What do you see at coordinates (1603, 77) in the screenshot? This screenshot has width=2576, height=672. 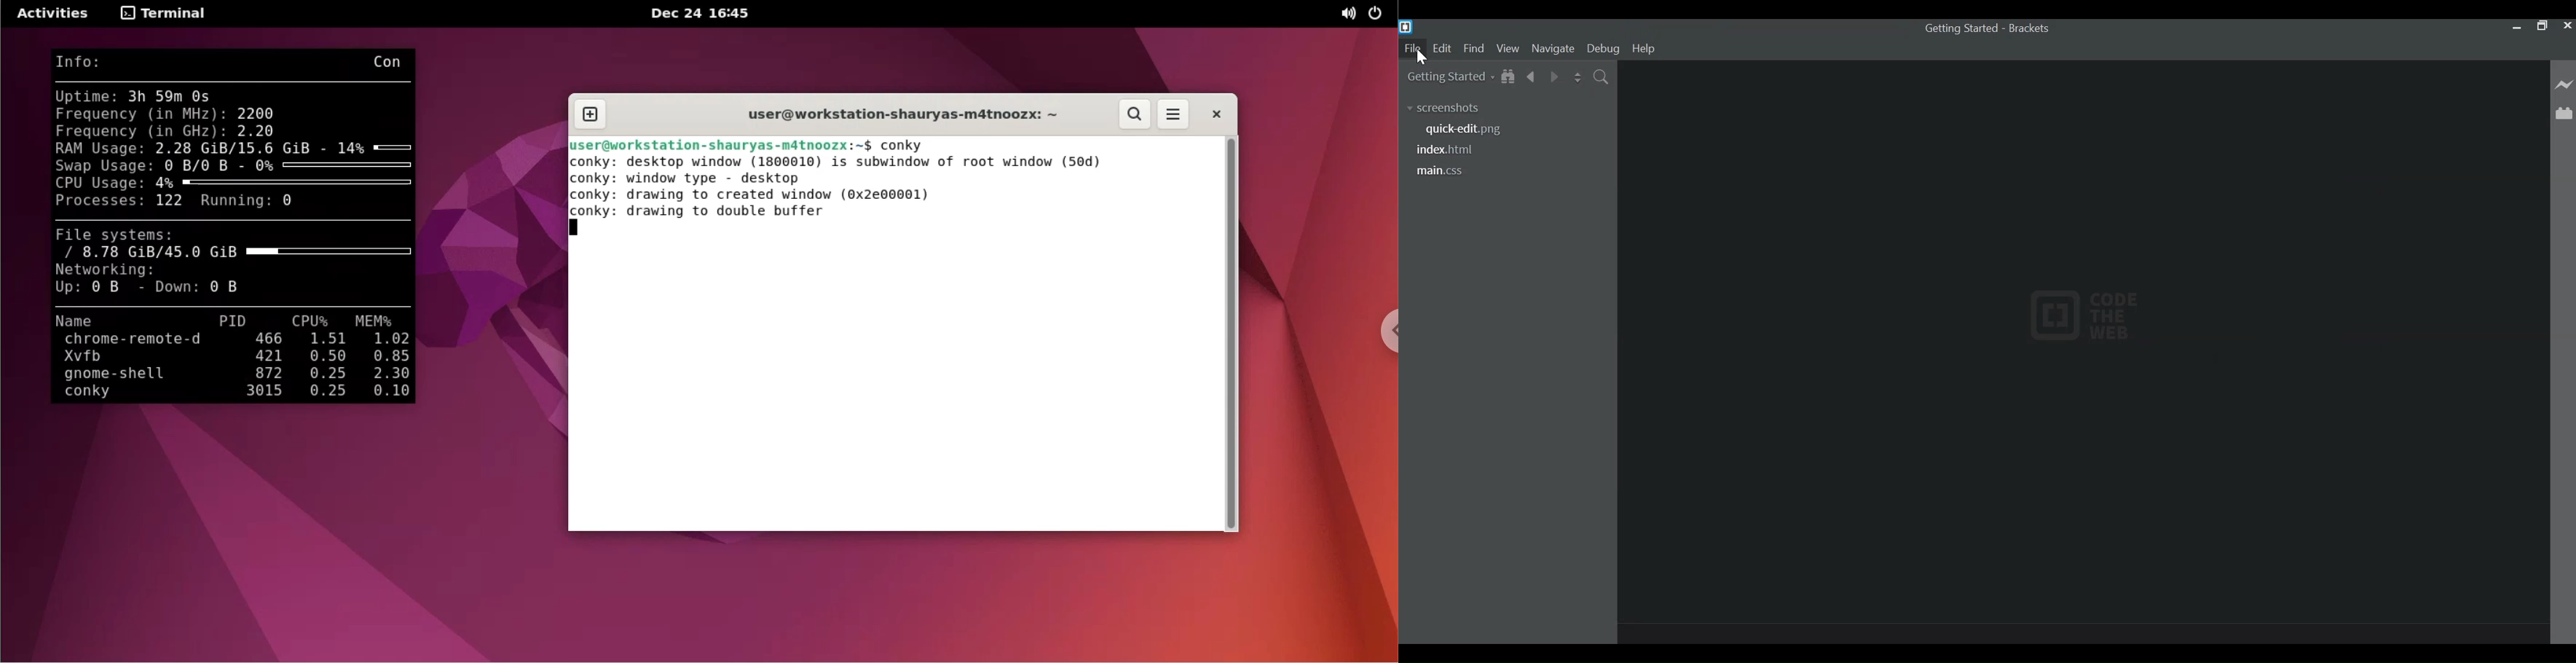 I see `Find In Files` at bounding box center [1603, 77].